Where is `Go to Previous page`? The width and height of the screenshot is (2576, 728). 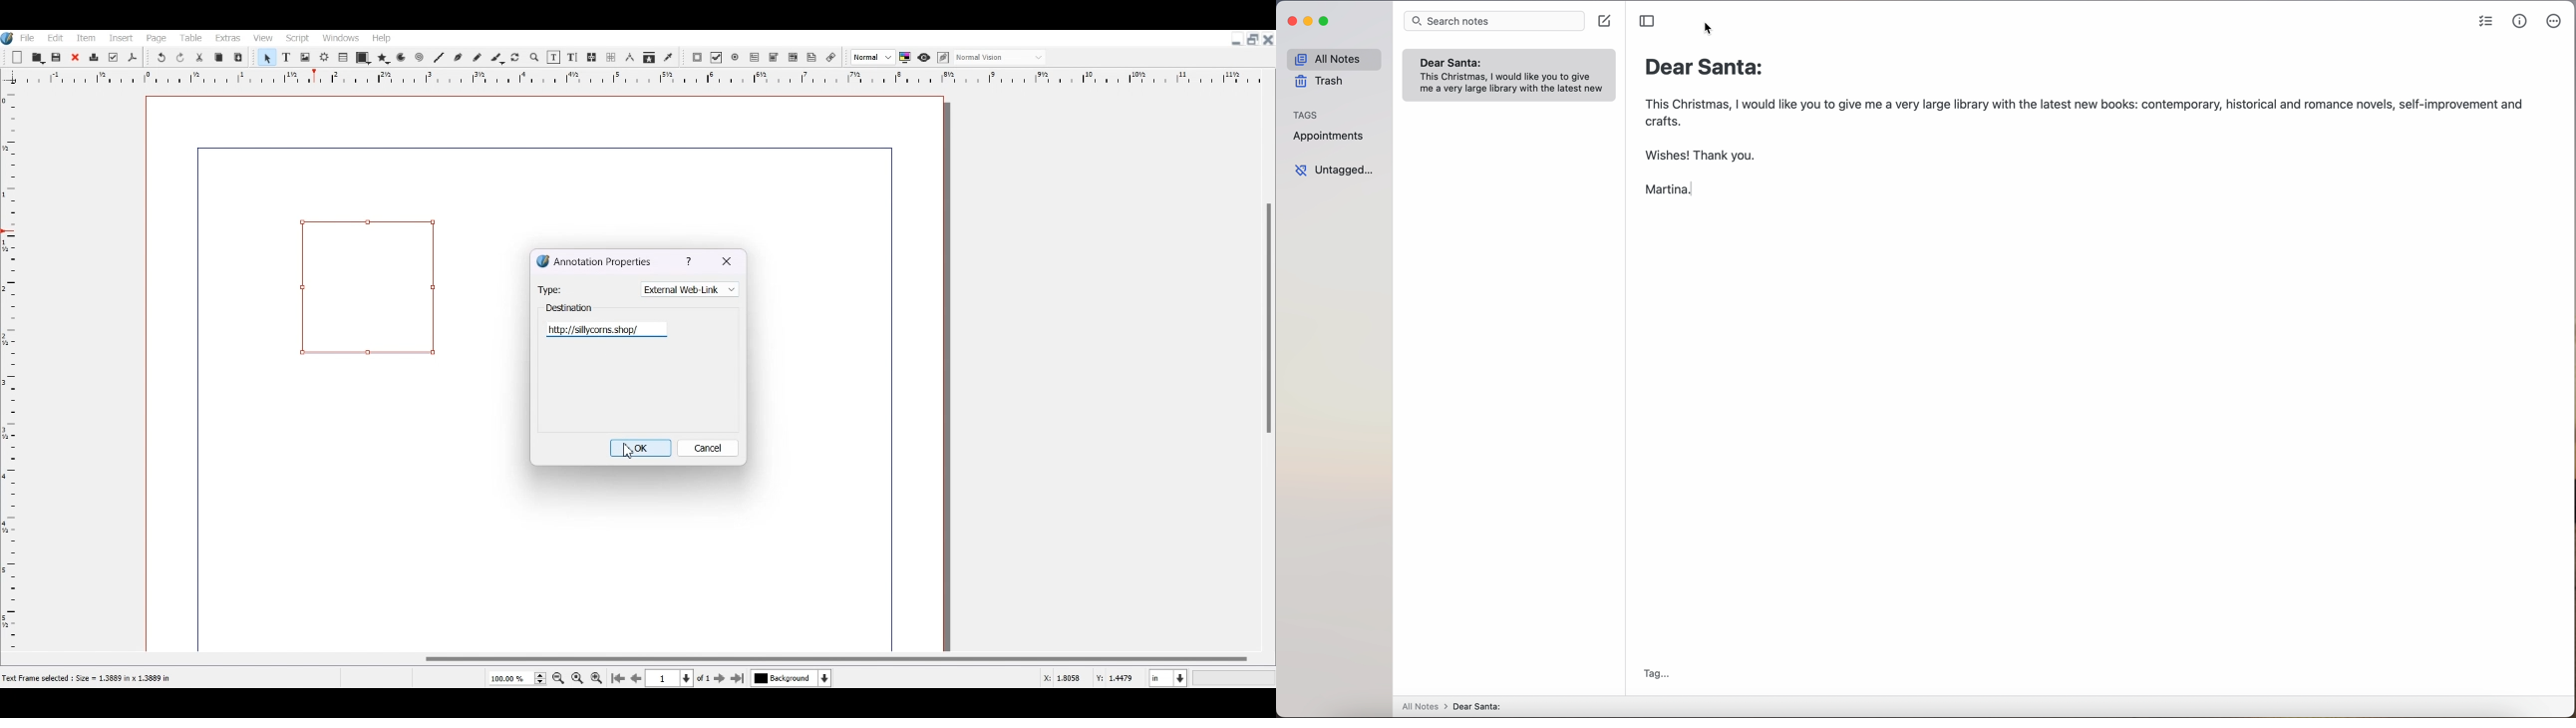
Go to Previous page is located at coordinates (636, 678).